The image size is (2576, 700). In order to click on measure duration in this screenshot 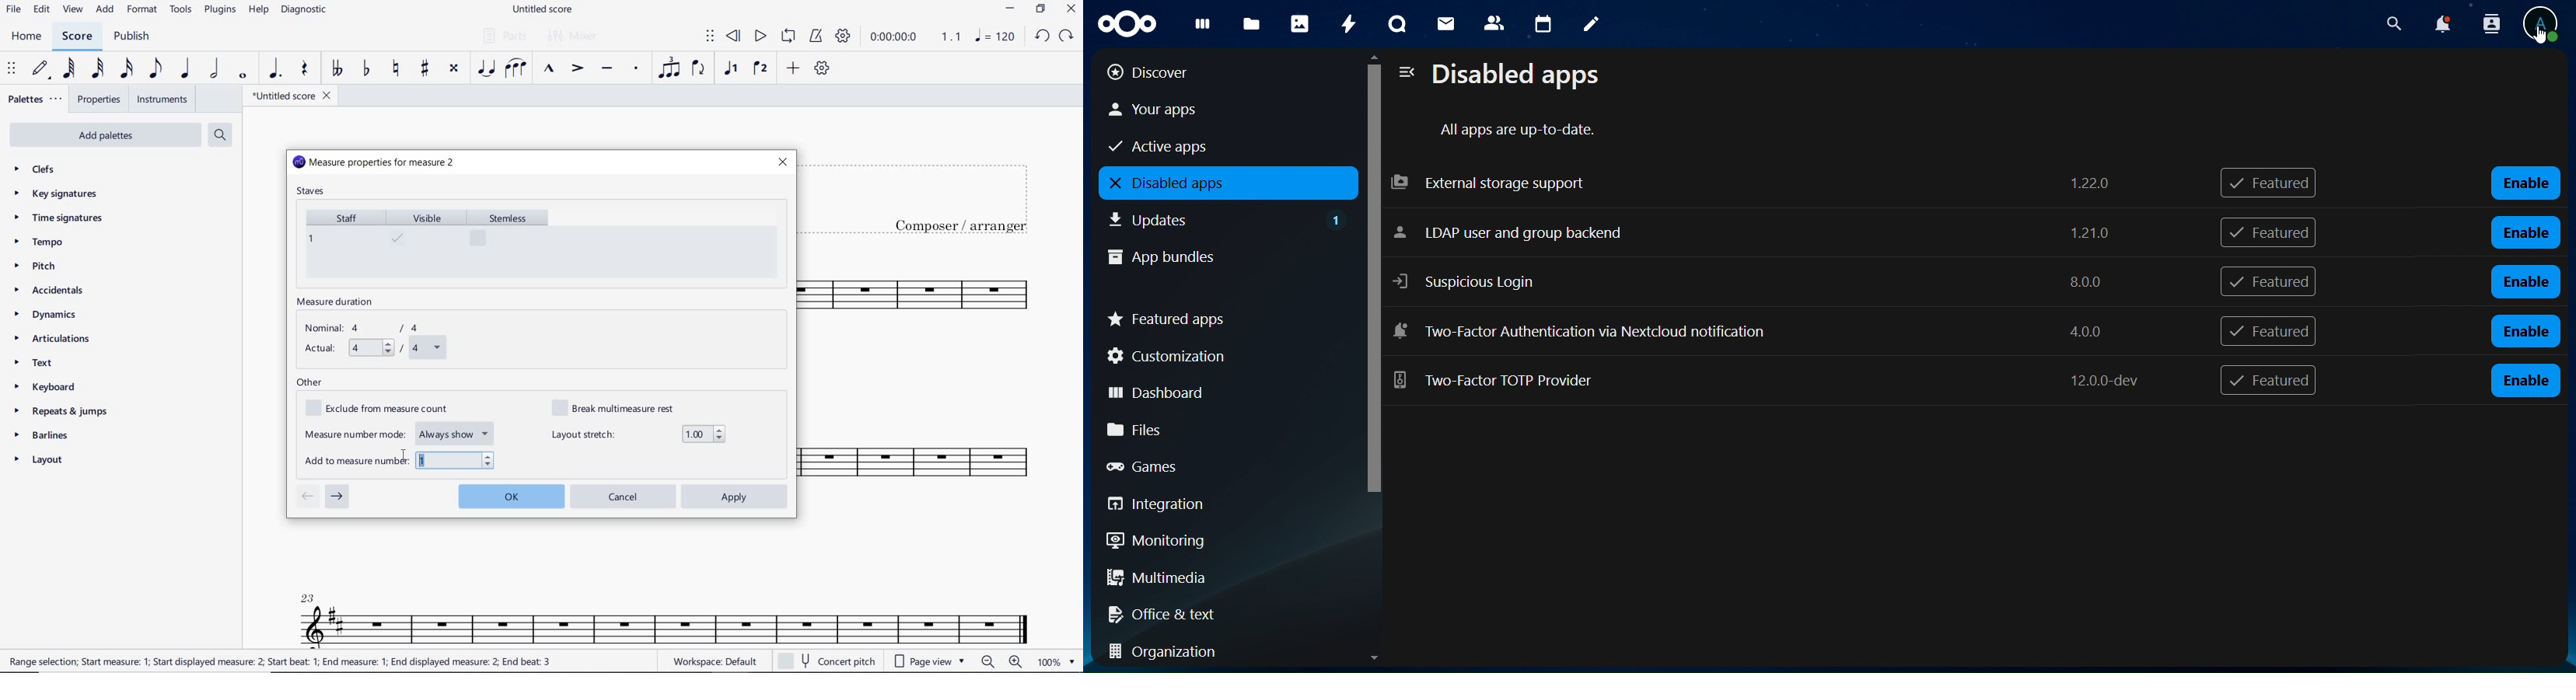, I will do `click(339, 303)`.